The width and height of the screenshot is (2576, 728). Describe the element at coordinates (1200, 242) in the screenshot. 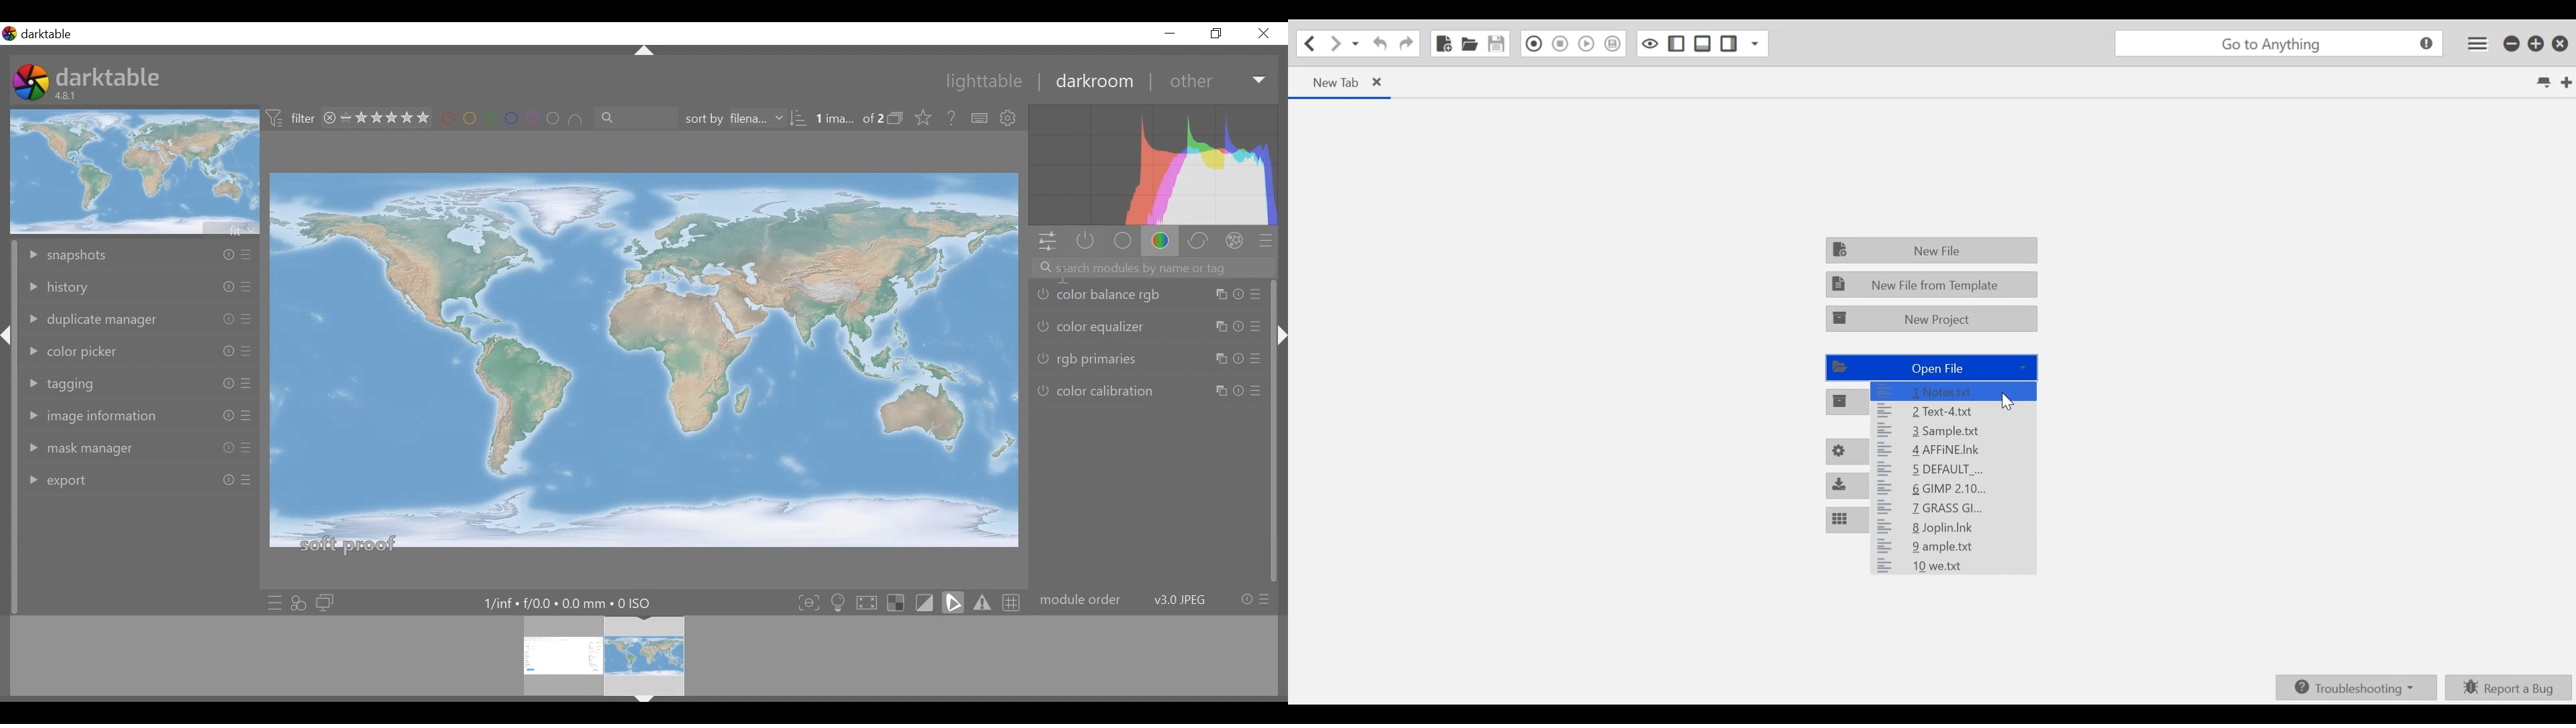

I see `correct` at that location.